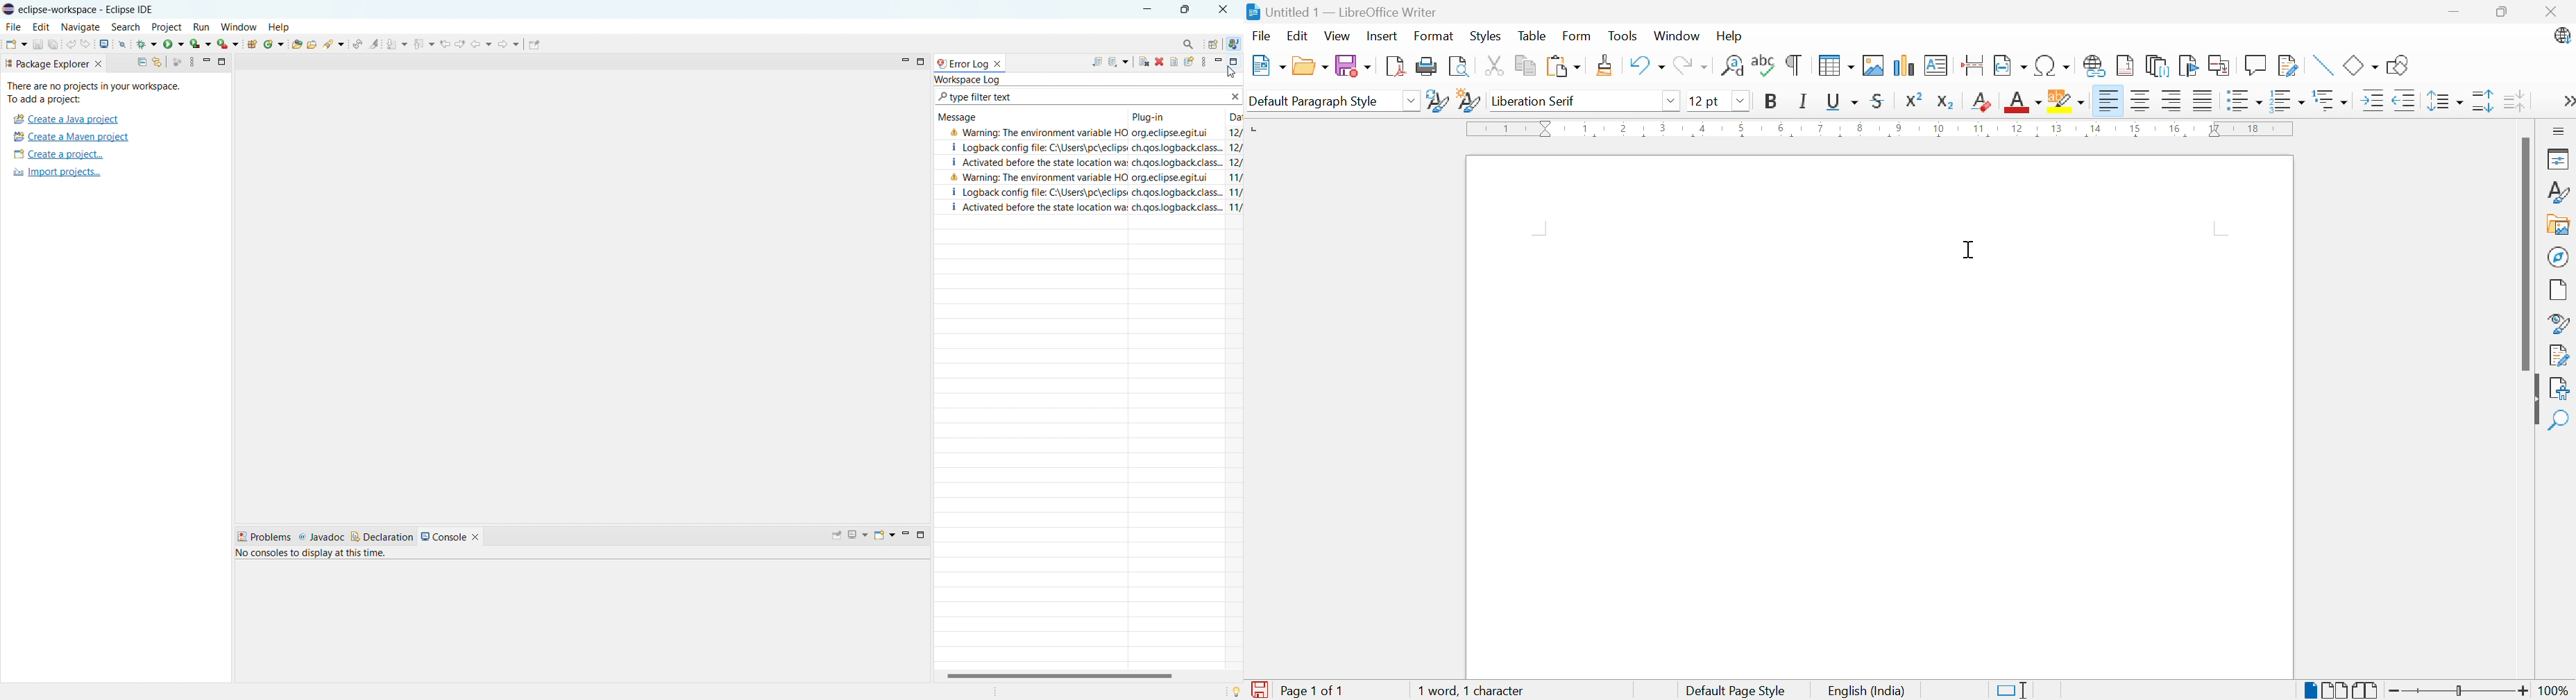  I want to click on Slider, so click(2460, 691).